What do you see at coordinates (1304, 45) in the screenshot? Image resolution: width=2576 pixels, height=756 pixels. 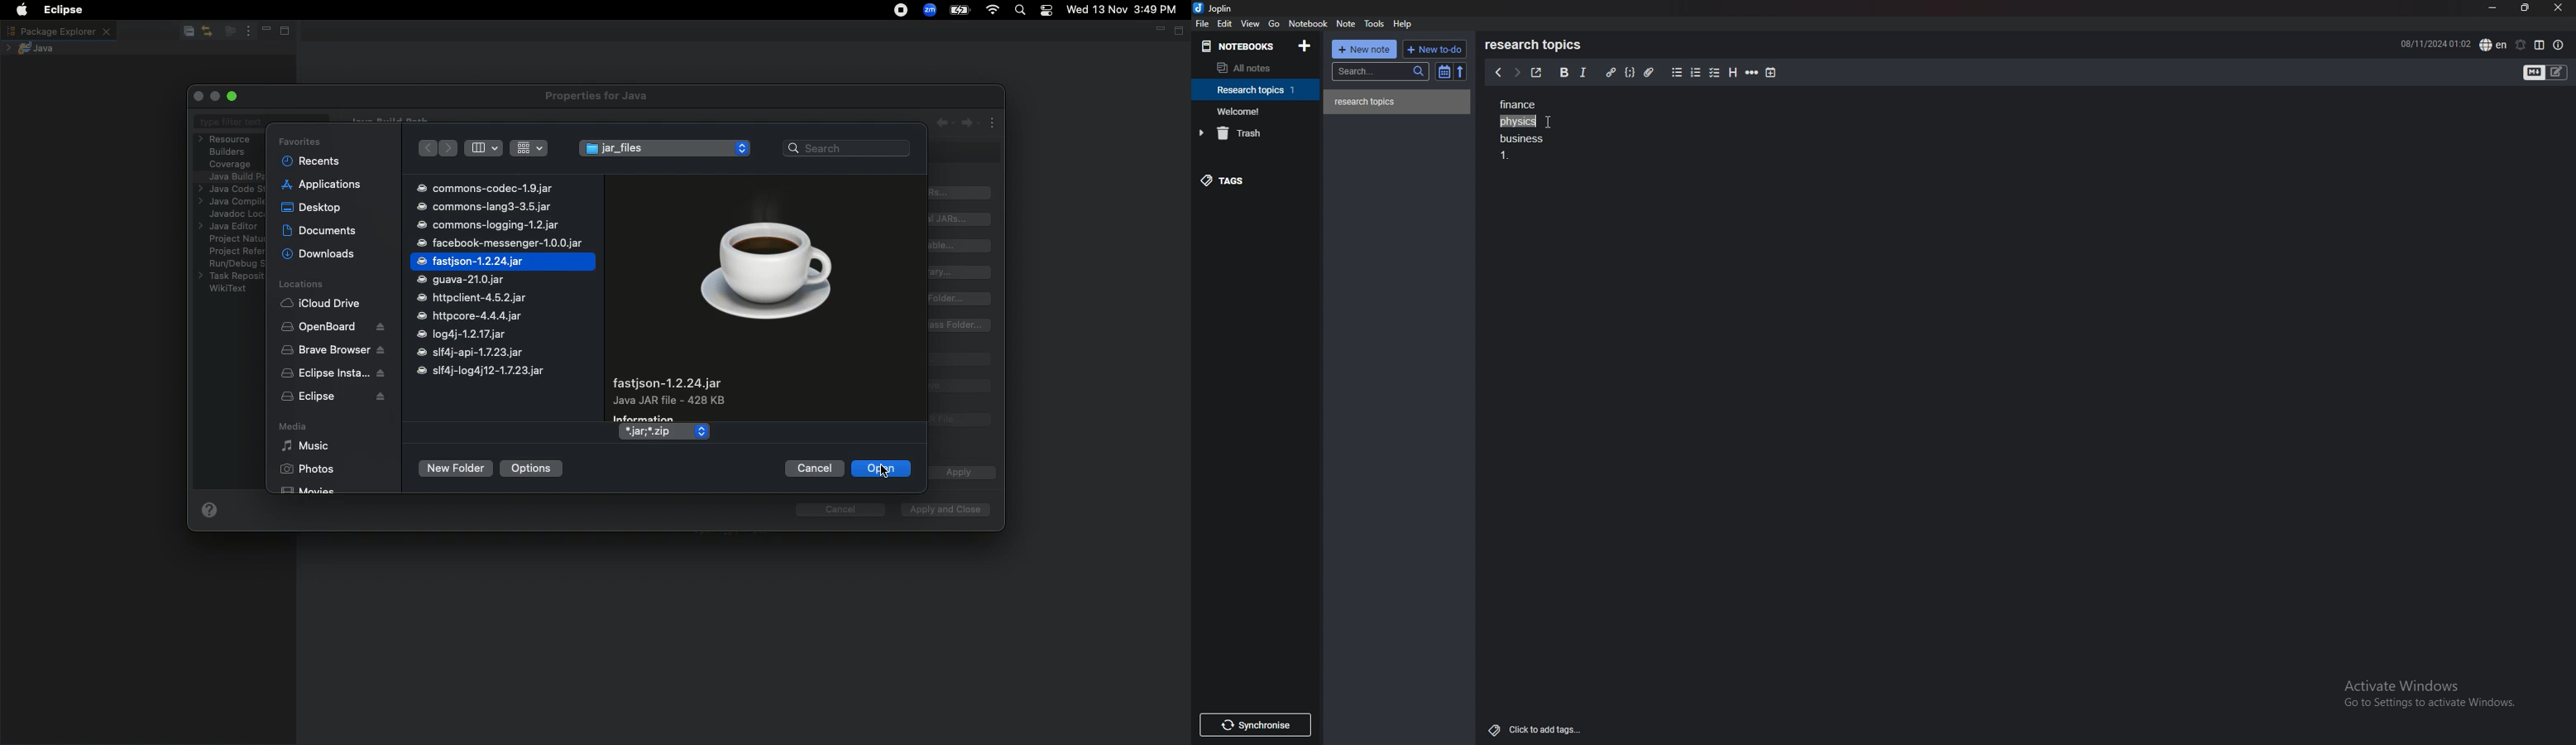 I see `add notebook` at bounding box center [1304, 45].